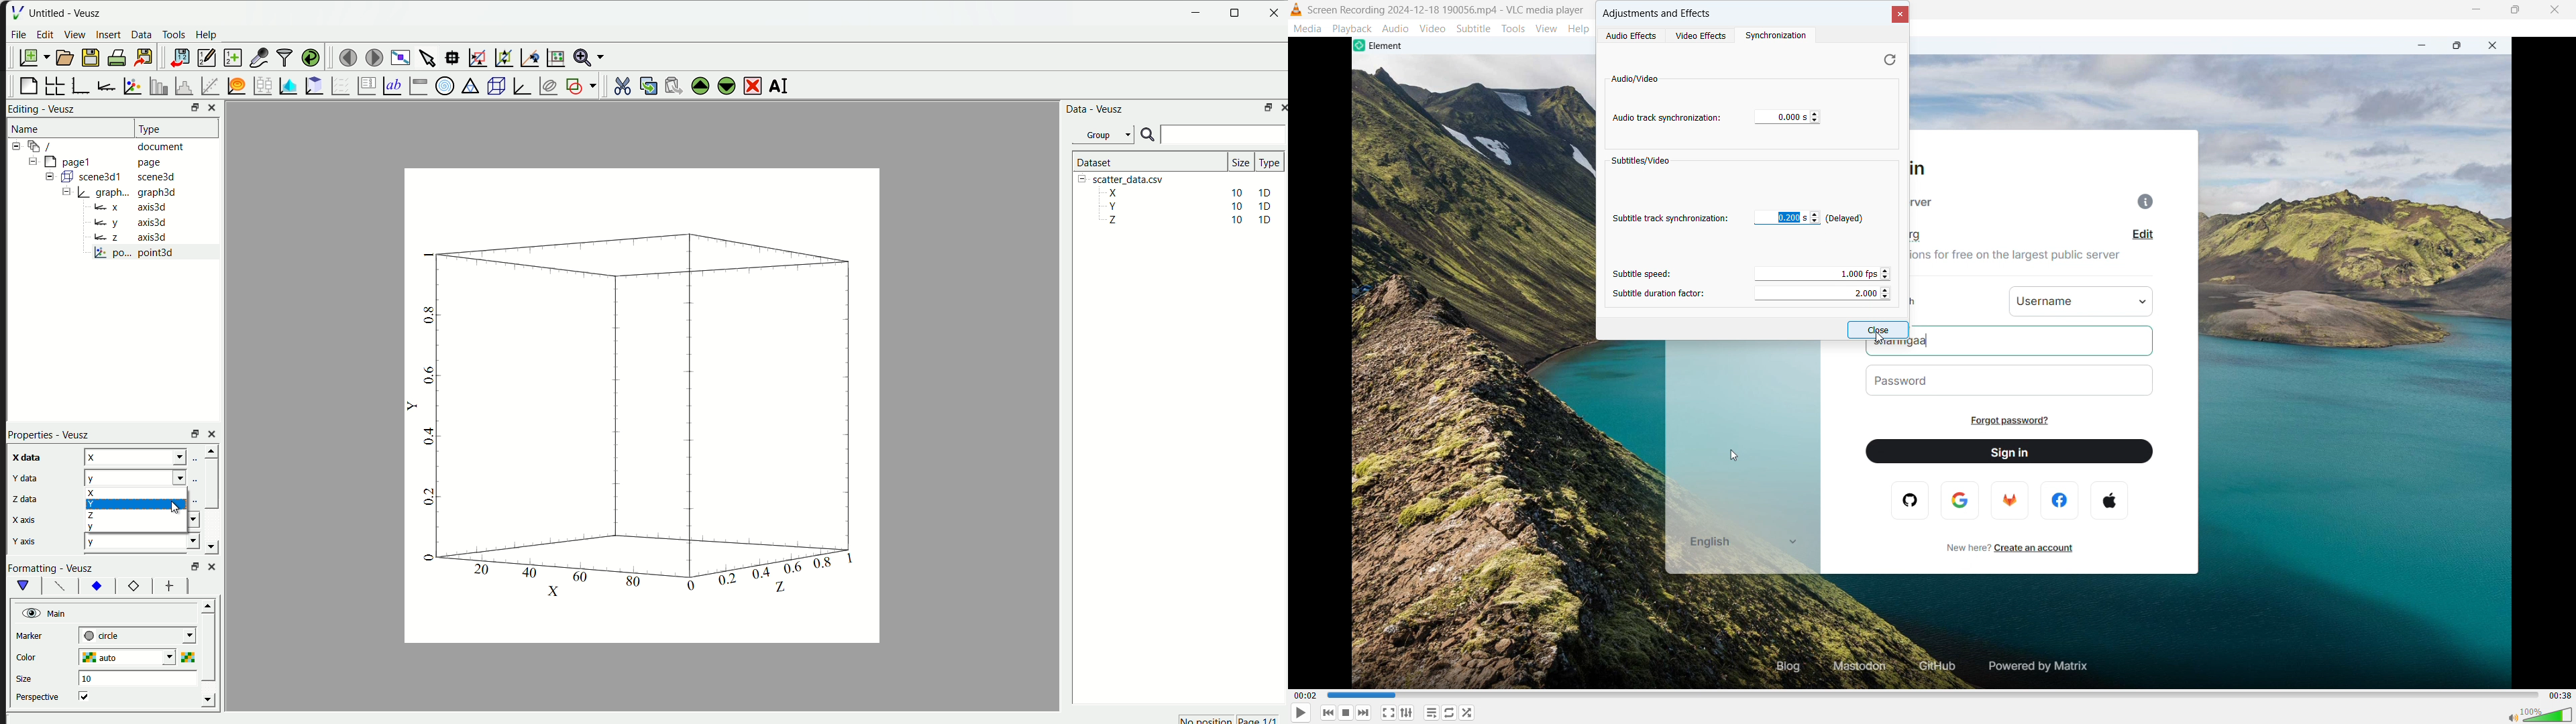 The width and height of the screenshot is (2576, 728). Describe the element at coordinates (1346, 713) in the screenshot. I see `stop playing` at that location.